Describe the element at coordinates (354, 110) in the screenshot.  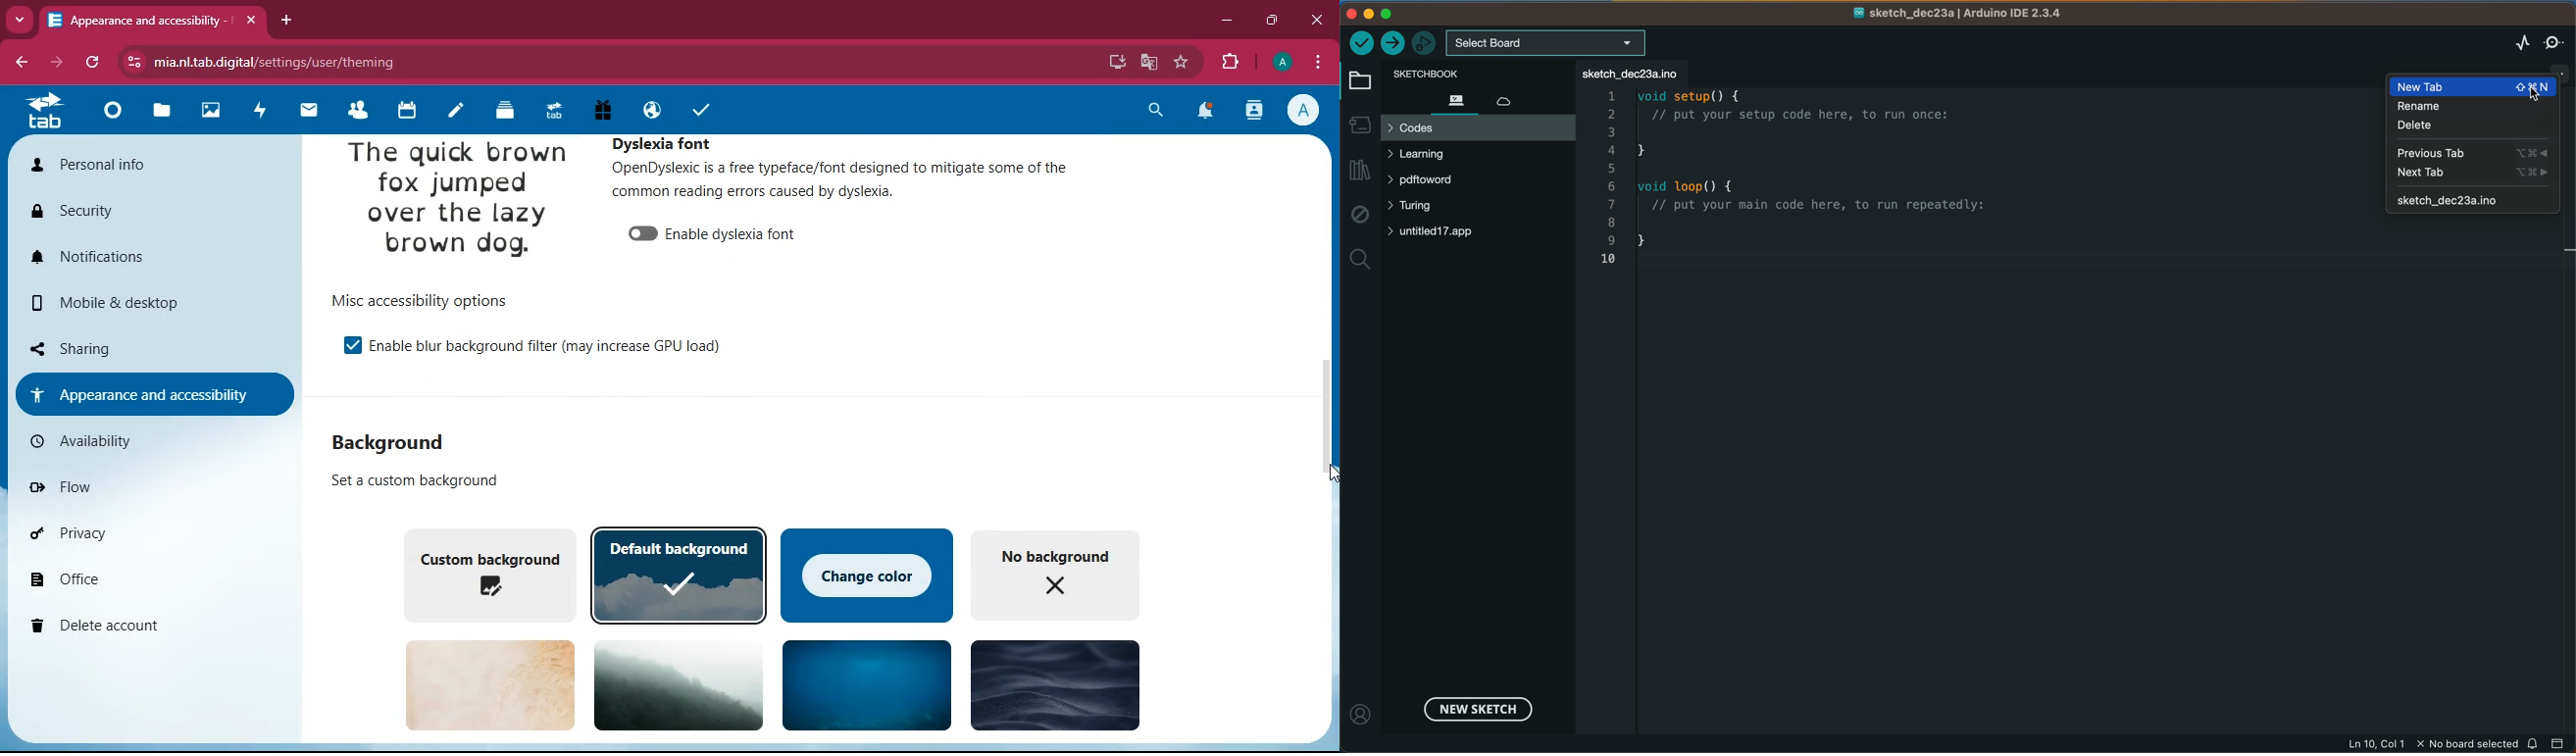
I see `friends` at that location.